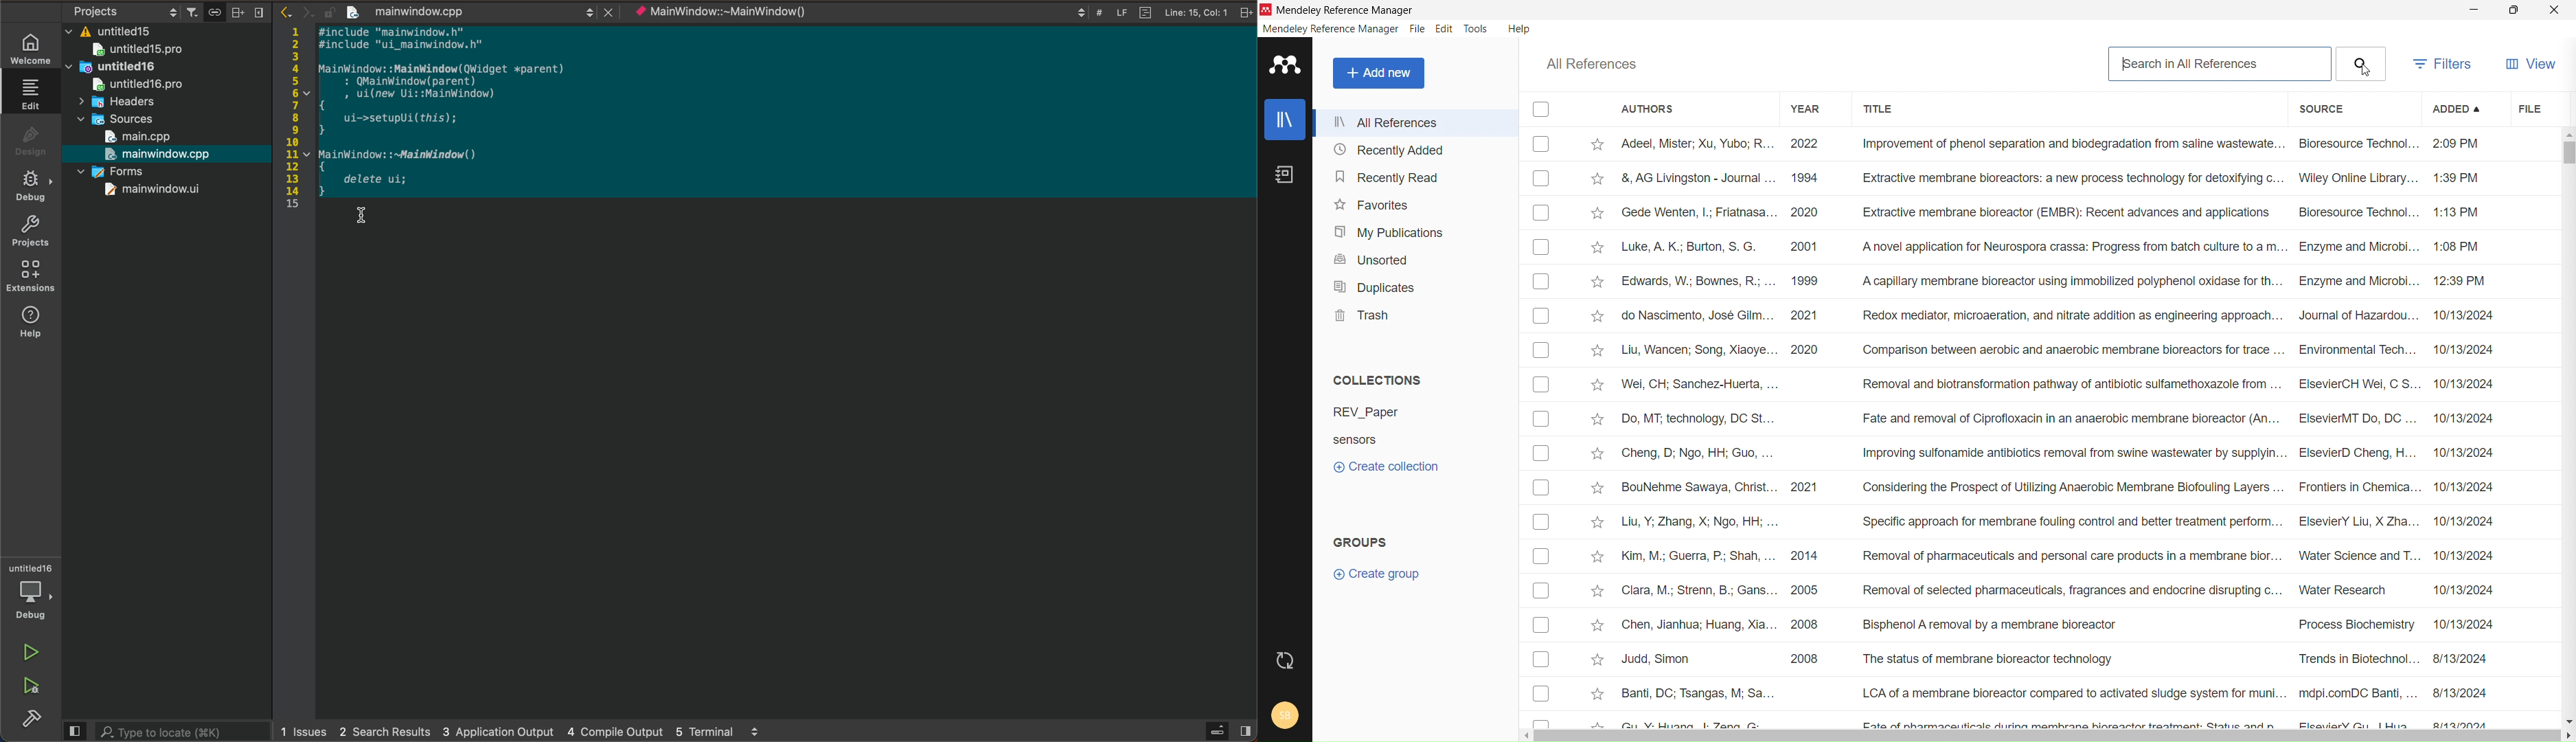 The width and height of the screenshot is (2576, 756). I want to click on Add to favorites, so click(1596, 660).